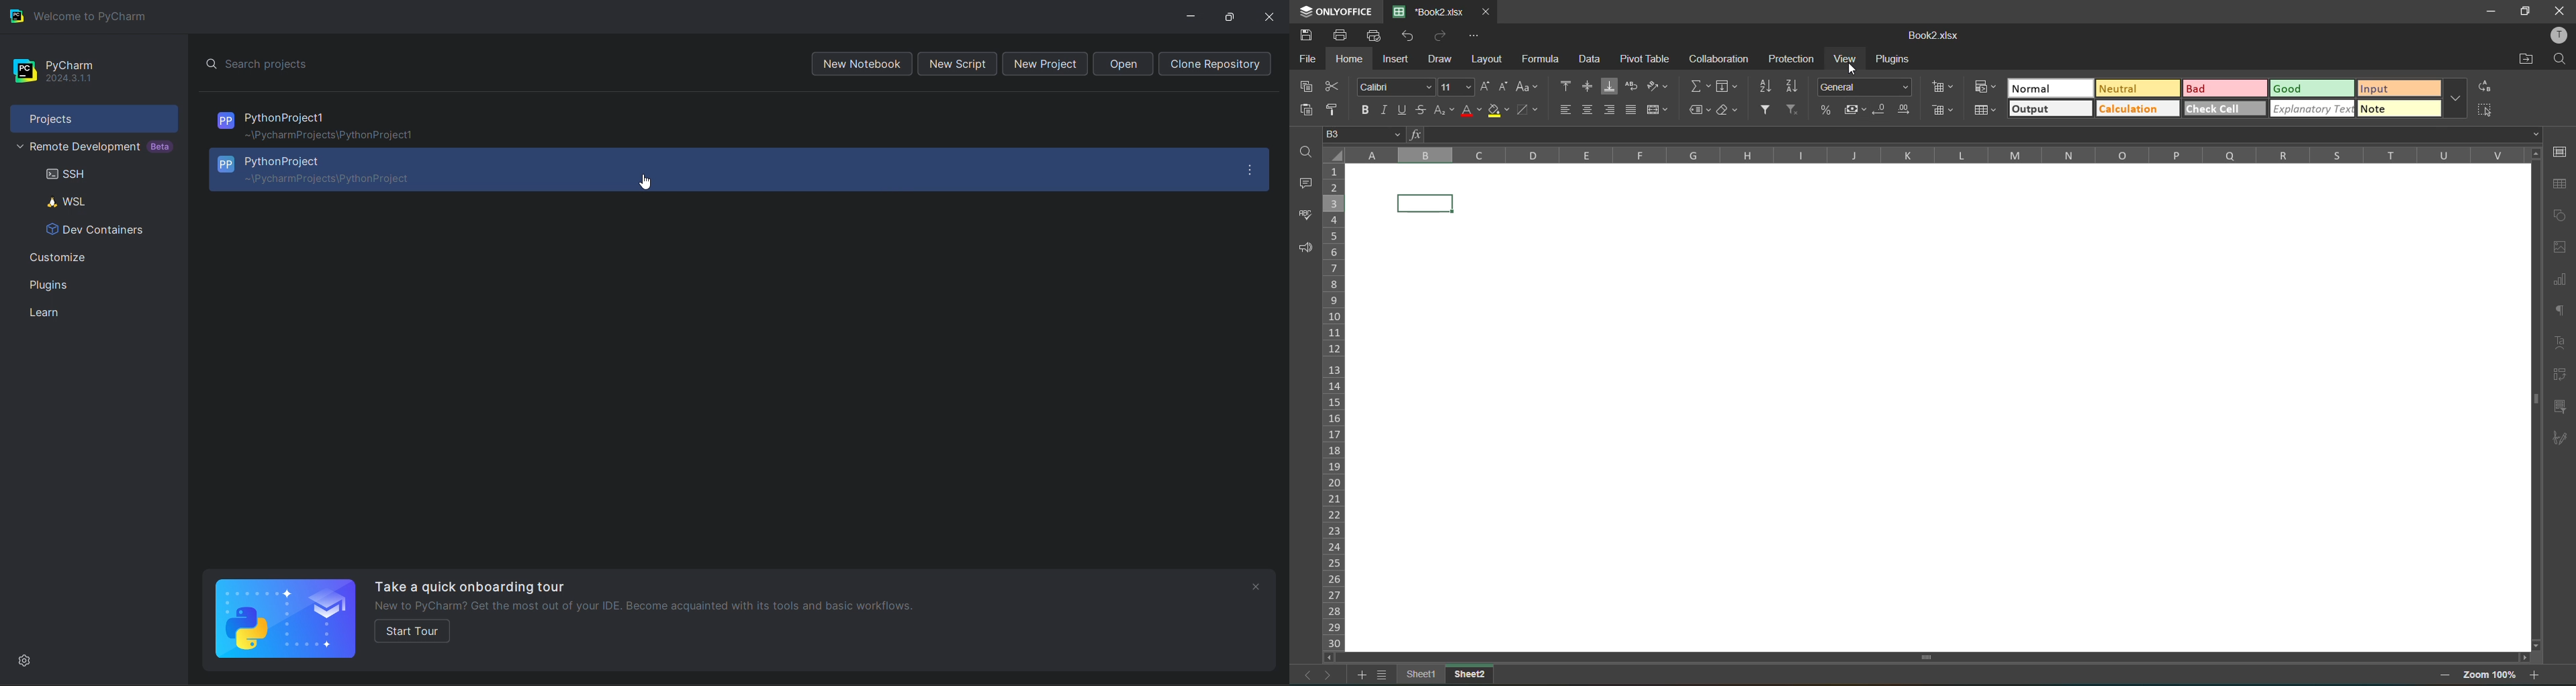 Image resolution: width=2576 pixels, height=700 pixels. What do you see at coordinates (1309, 86) in the screenshot?
I see `copy` at bounding box center [1309, 86].